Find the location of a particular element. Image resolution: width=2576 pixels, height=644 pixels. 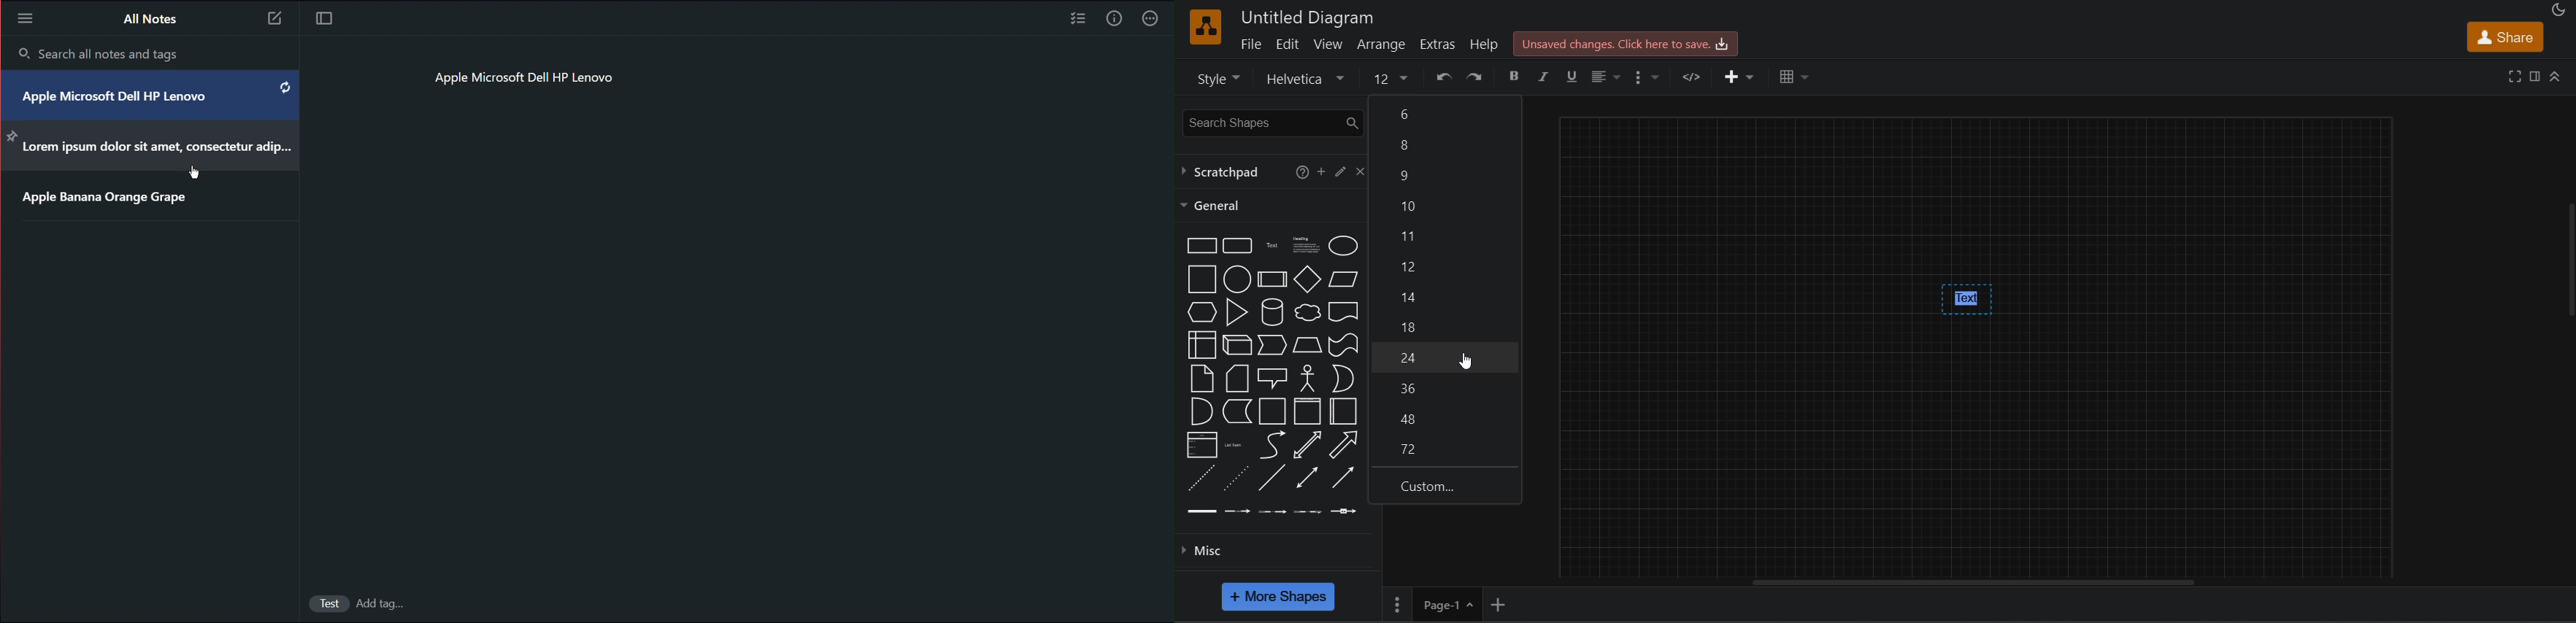

Vertical slide bar is located at coordinates (2571, 260).